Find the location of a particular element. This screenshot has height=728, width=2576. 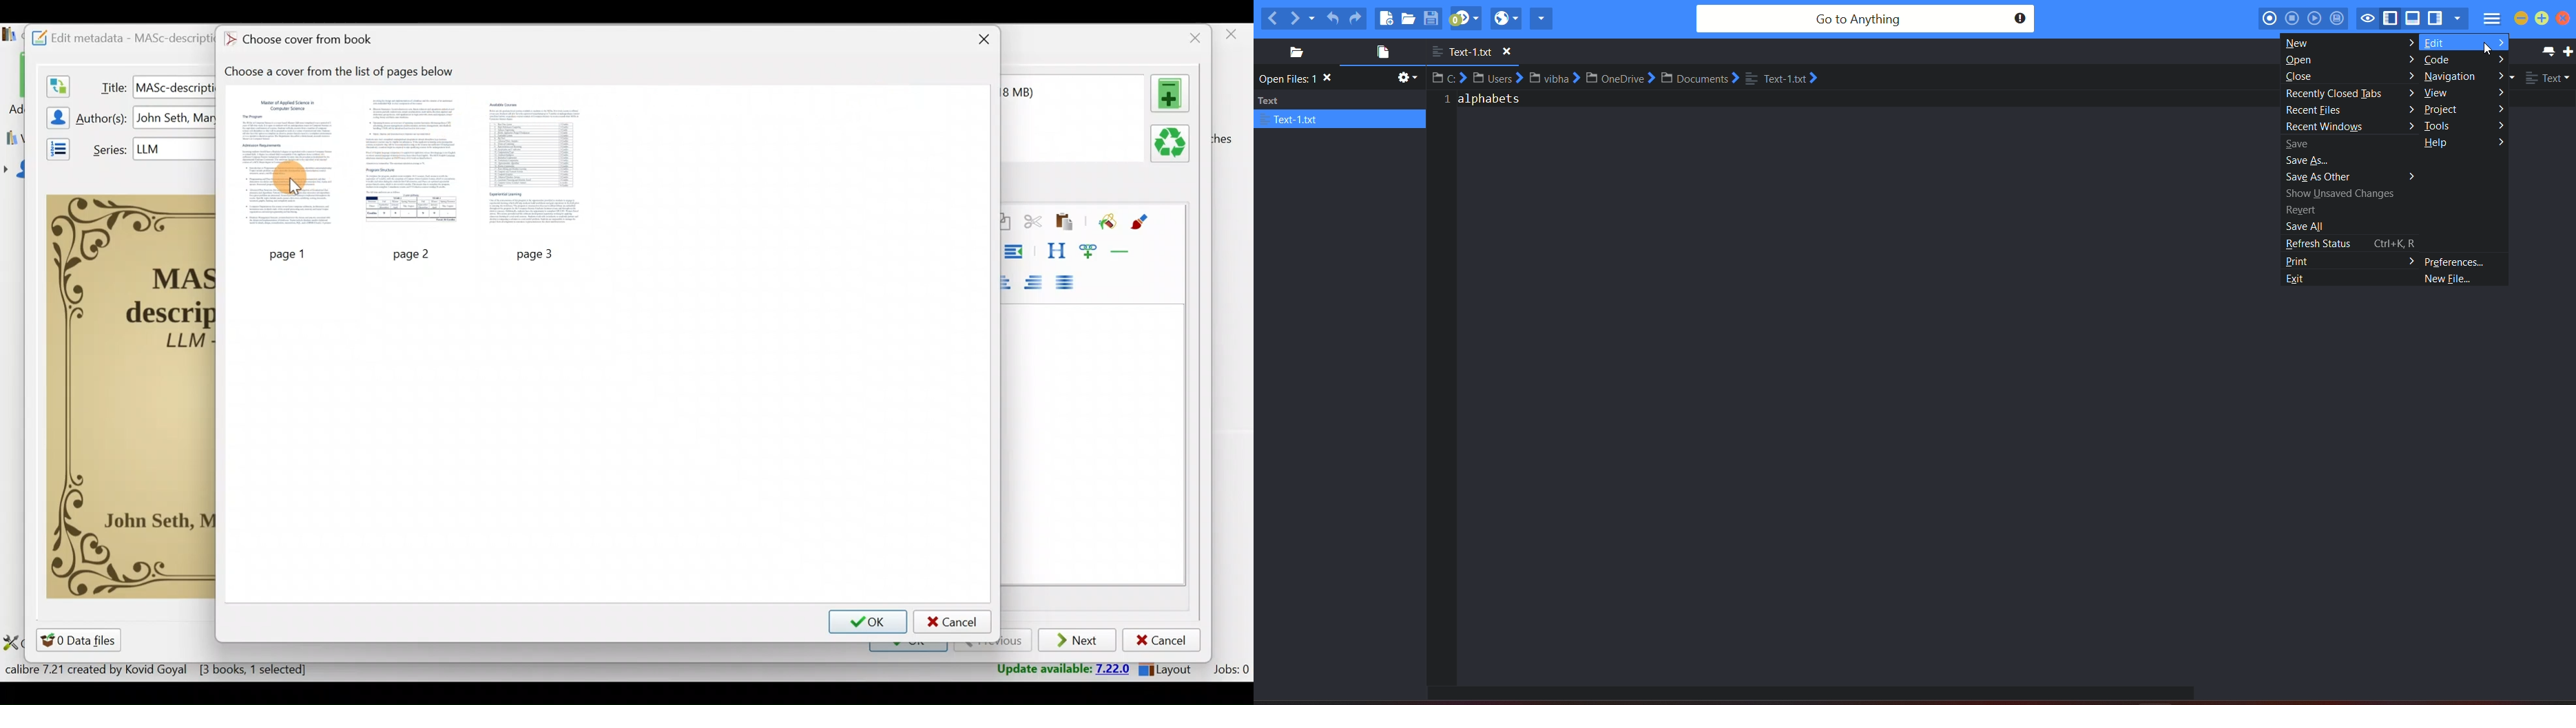

OK is located at coordinates (867, 622).